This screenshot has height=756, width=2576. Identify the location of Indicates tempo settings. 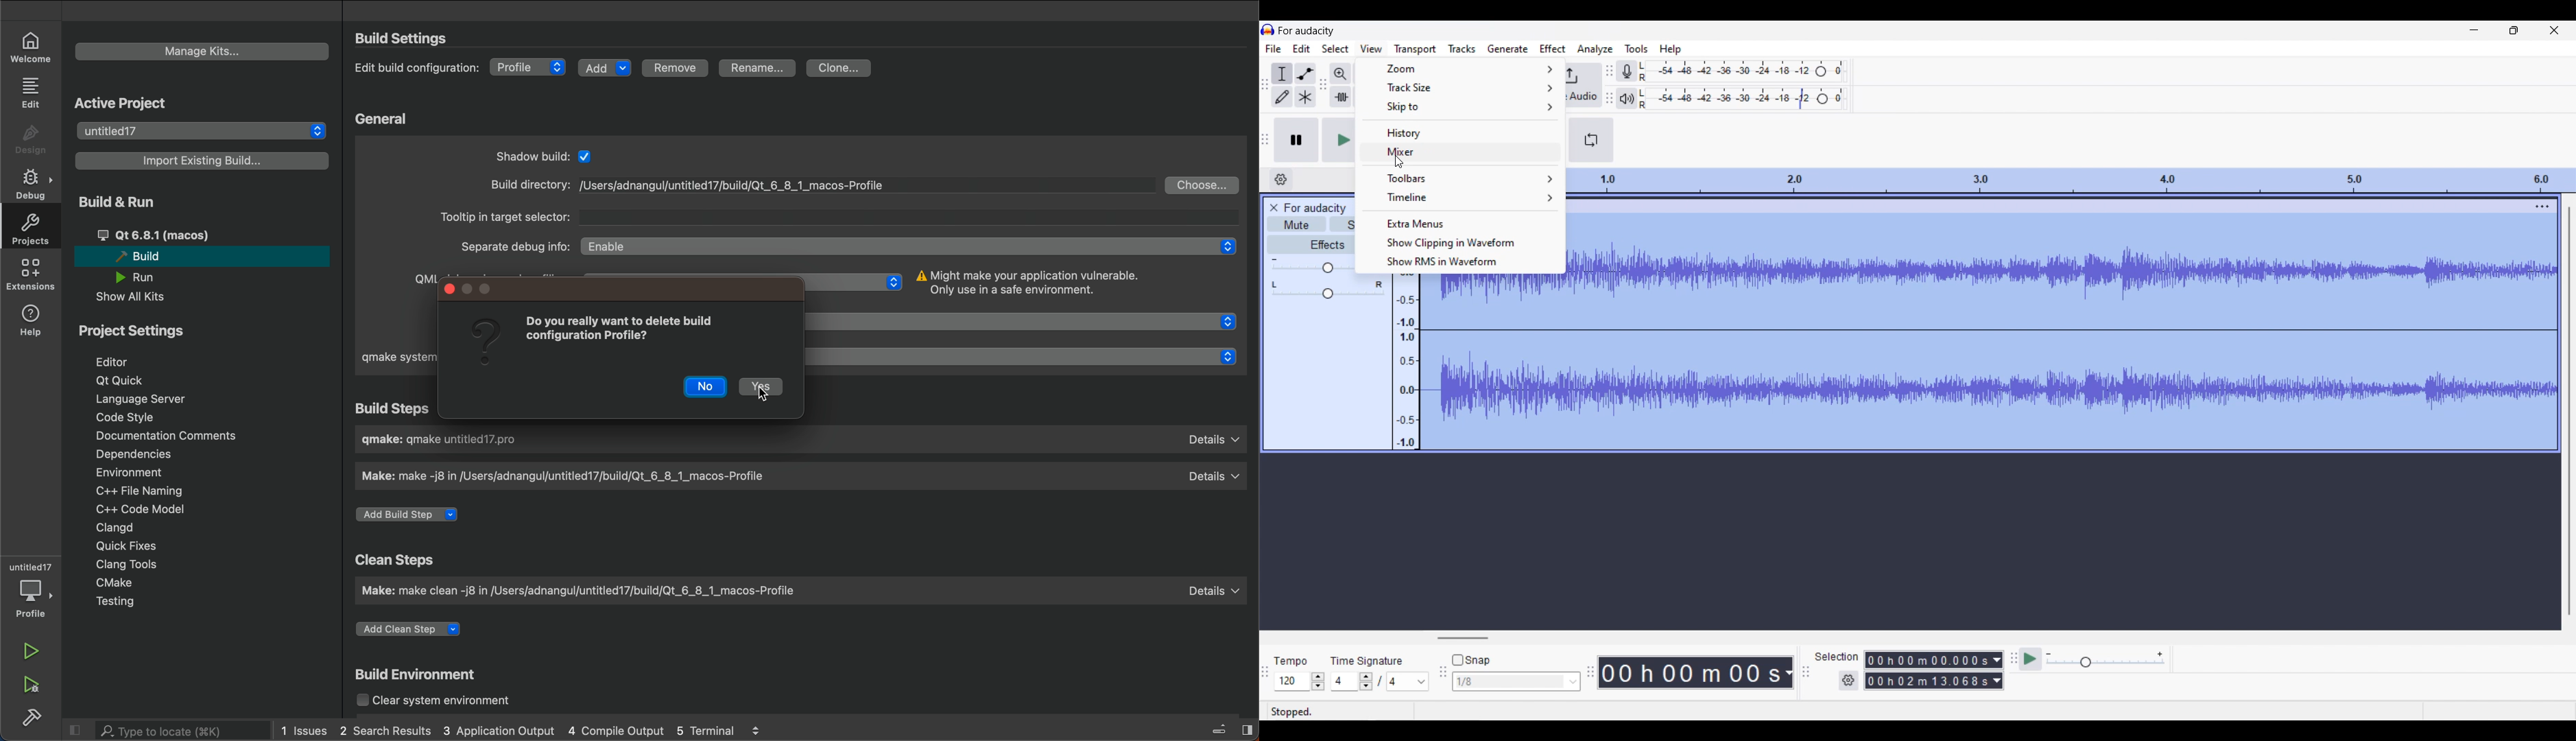
(1290, 661).